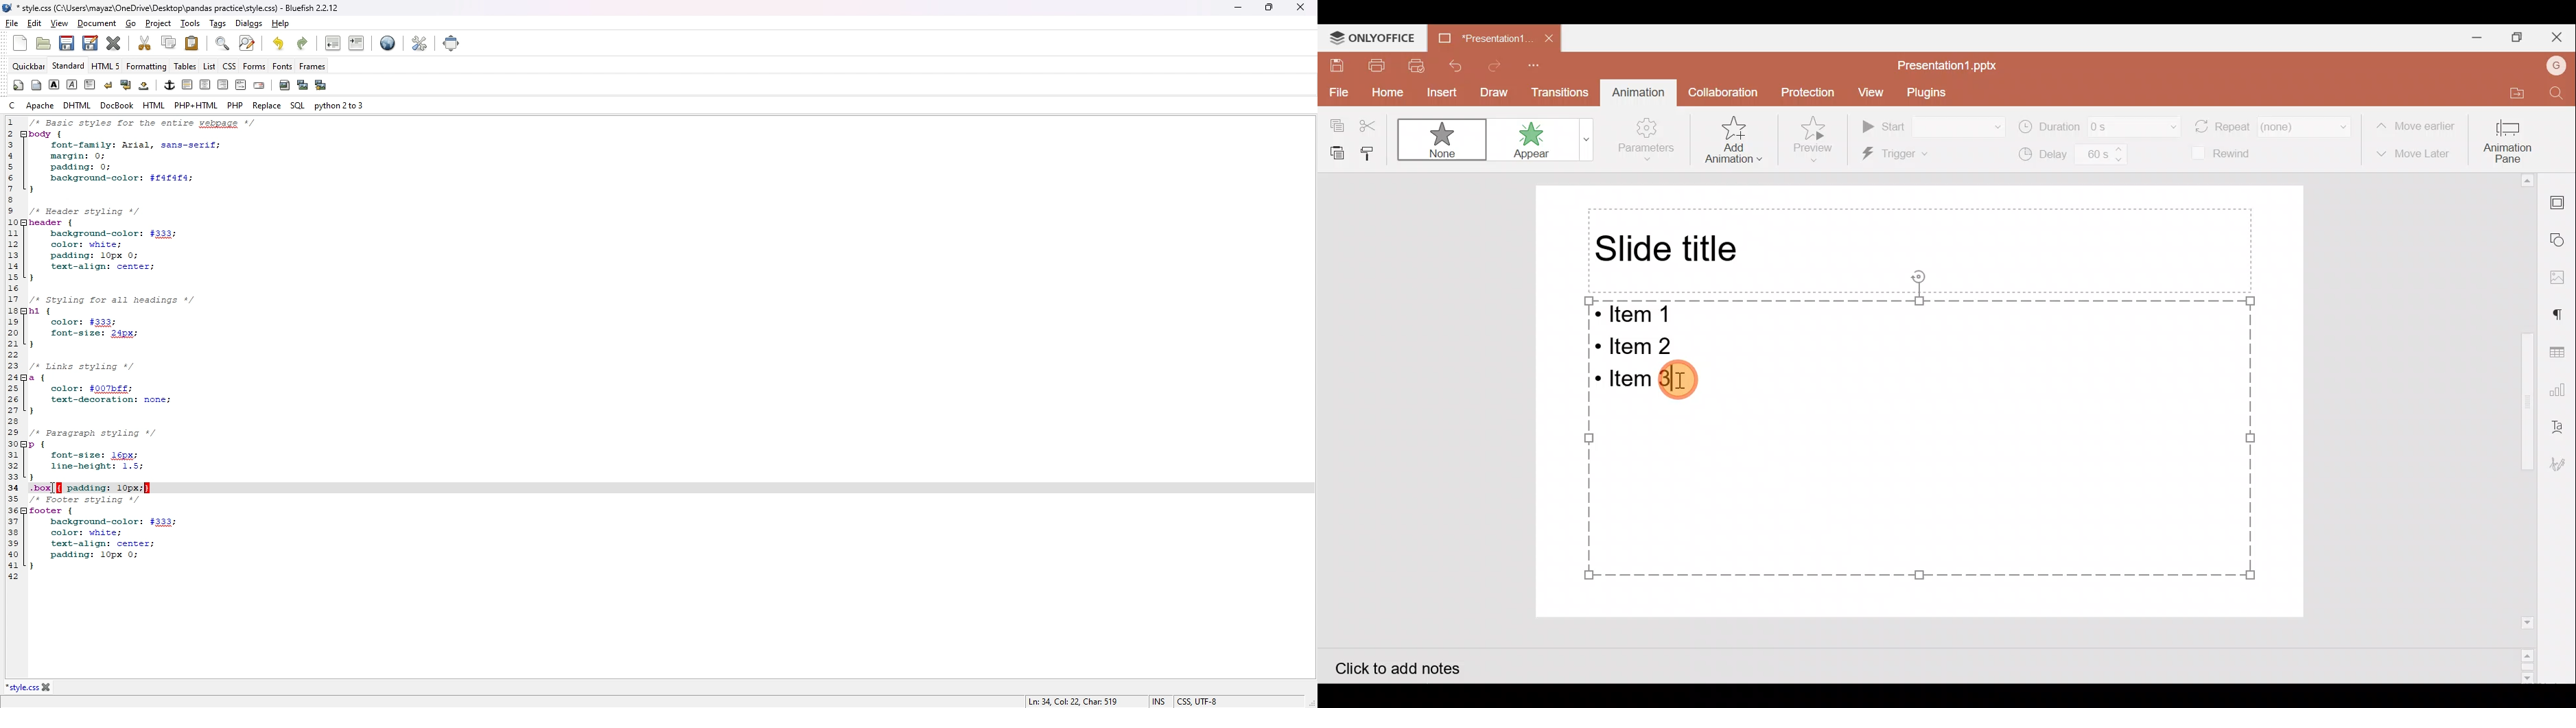  I want to click on Plugins, so click(1929, 91).